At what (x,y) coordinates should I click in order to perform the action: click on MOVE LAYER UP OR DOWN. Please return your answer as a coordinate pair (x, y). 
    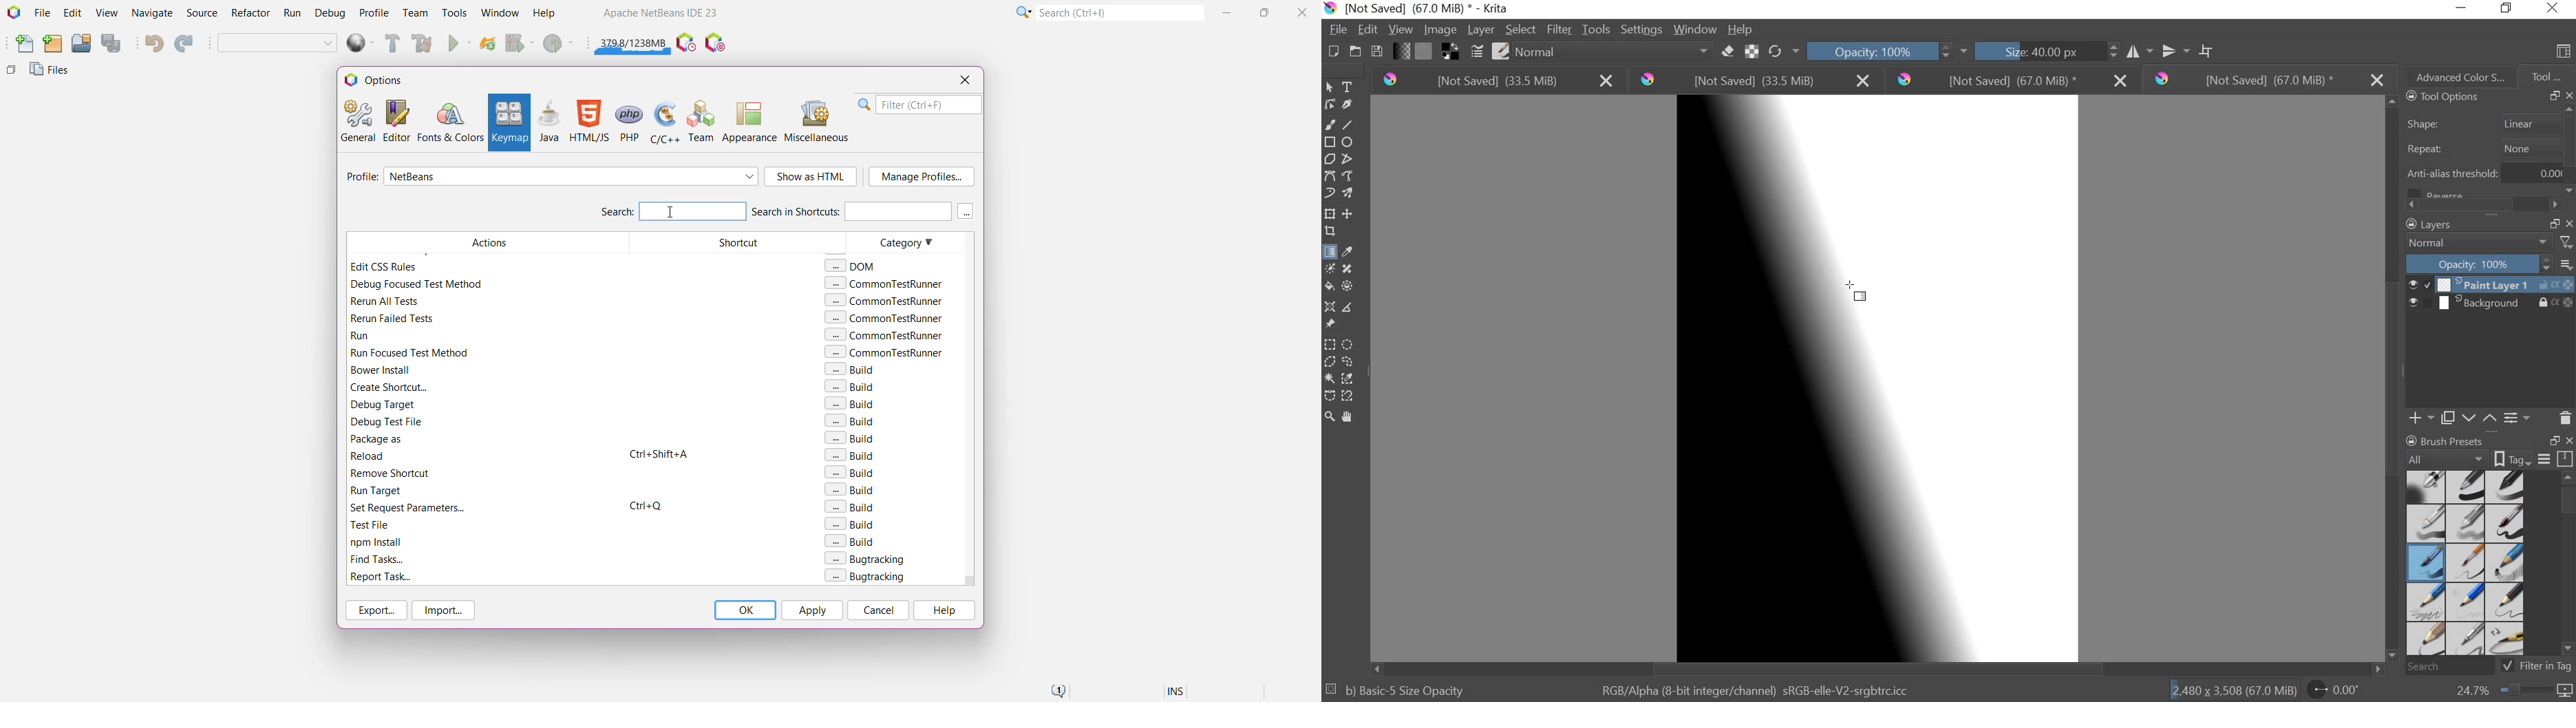
    Looking at the image, I should click on (2477, 418).